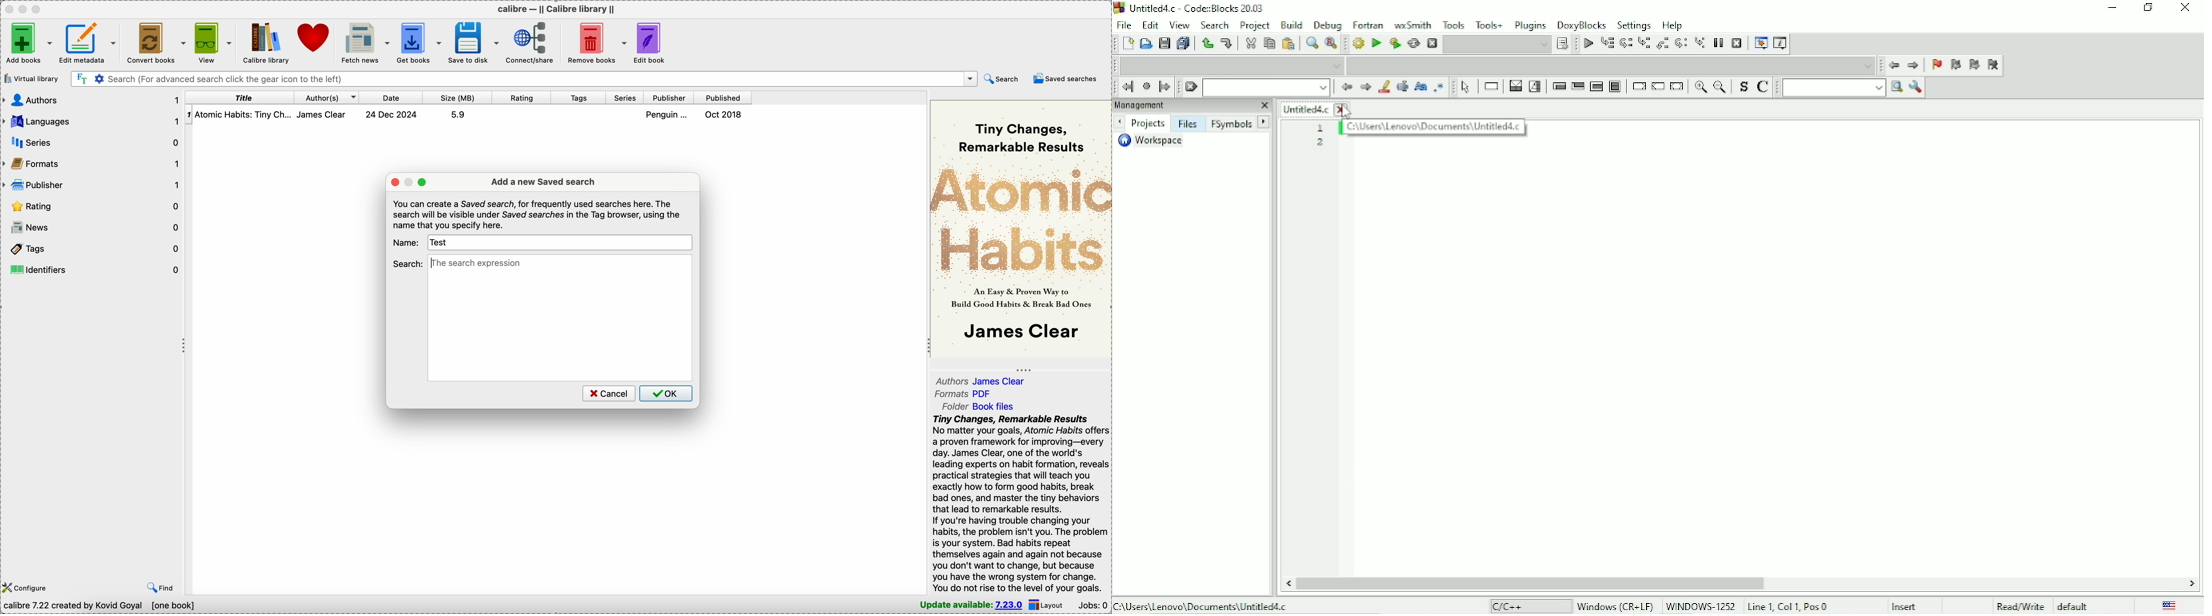 This screenshot has width=2212, height=616. Describe the element at coordinates (1413, 25) in the screenshot. I see `wxSmith` at that location.